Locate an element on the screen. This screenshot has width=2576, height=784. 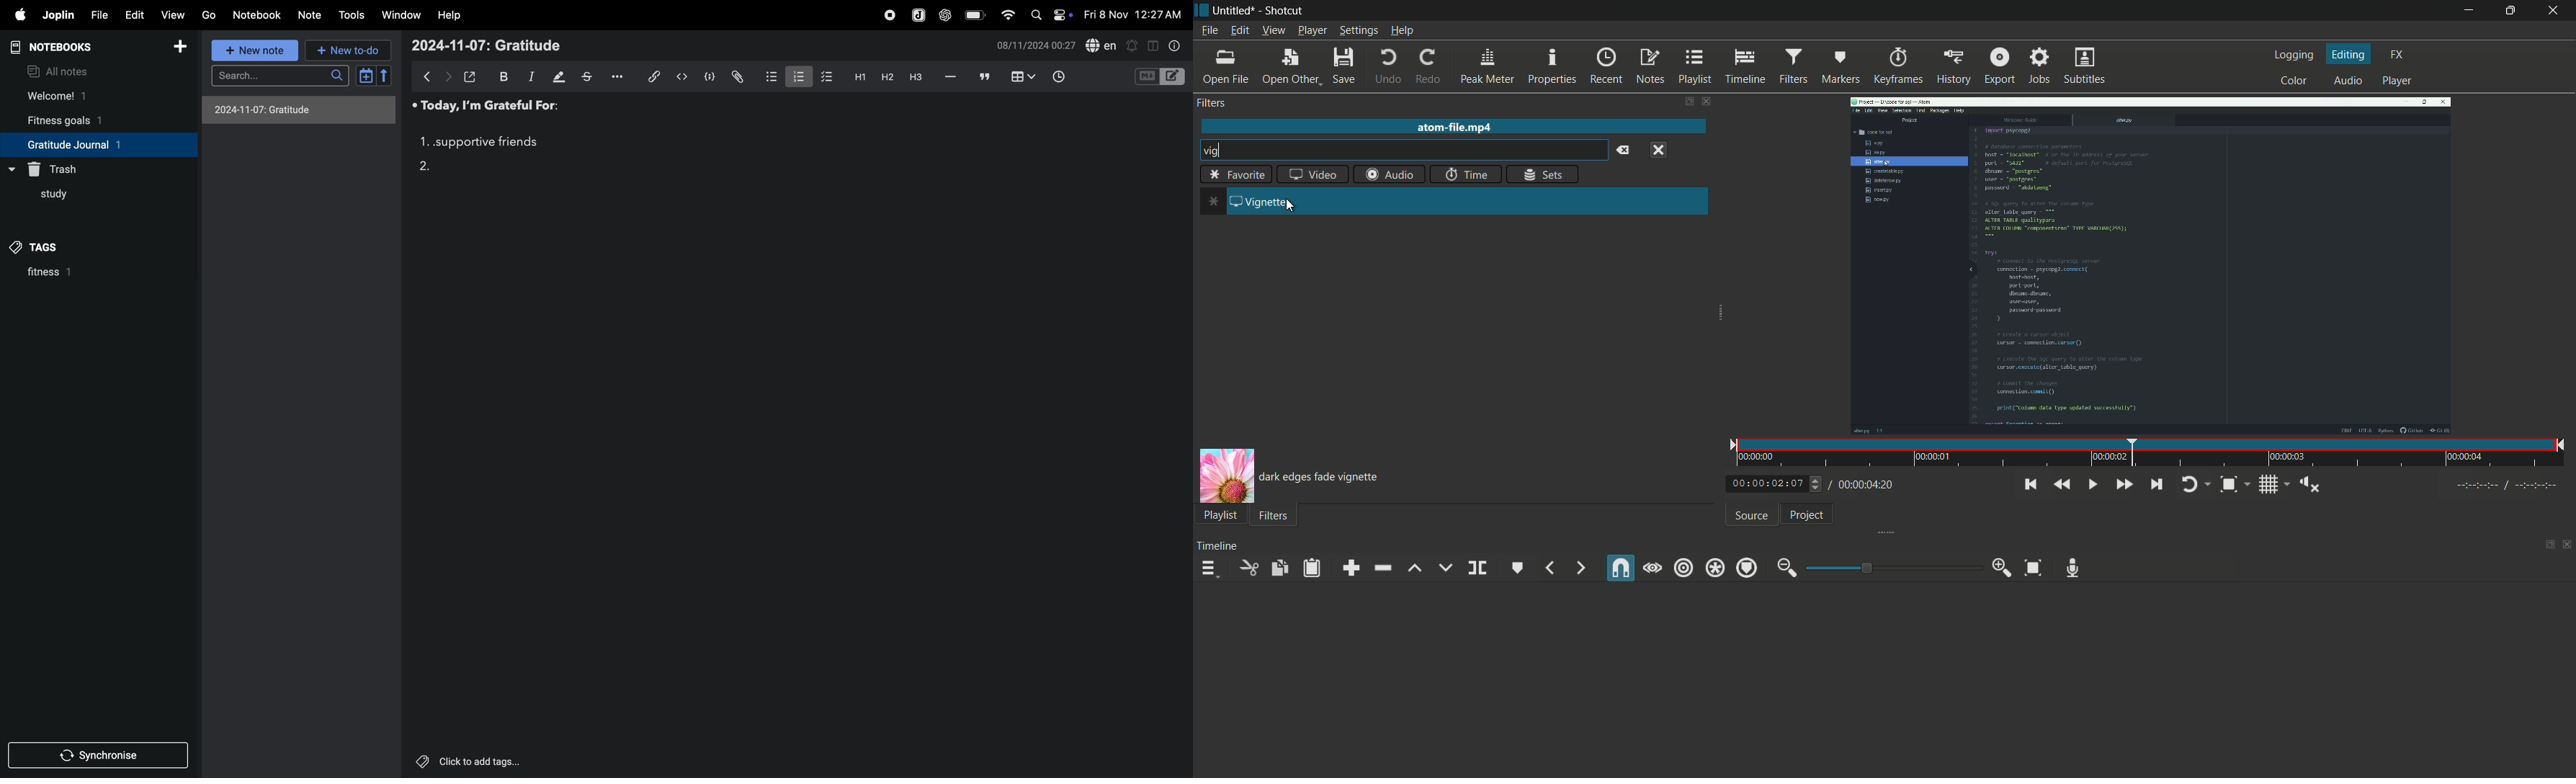
help menu is located at coordinates (1402, 30).